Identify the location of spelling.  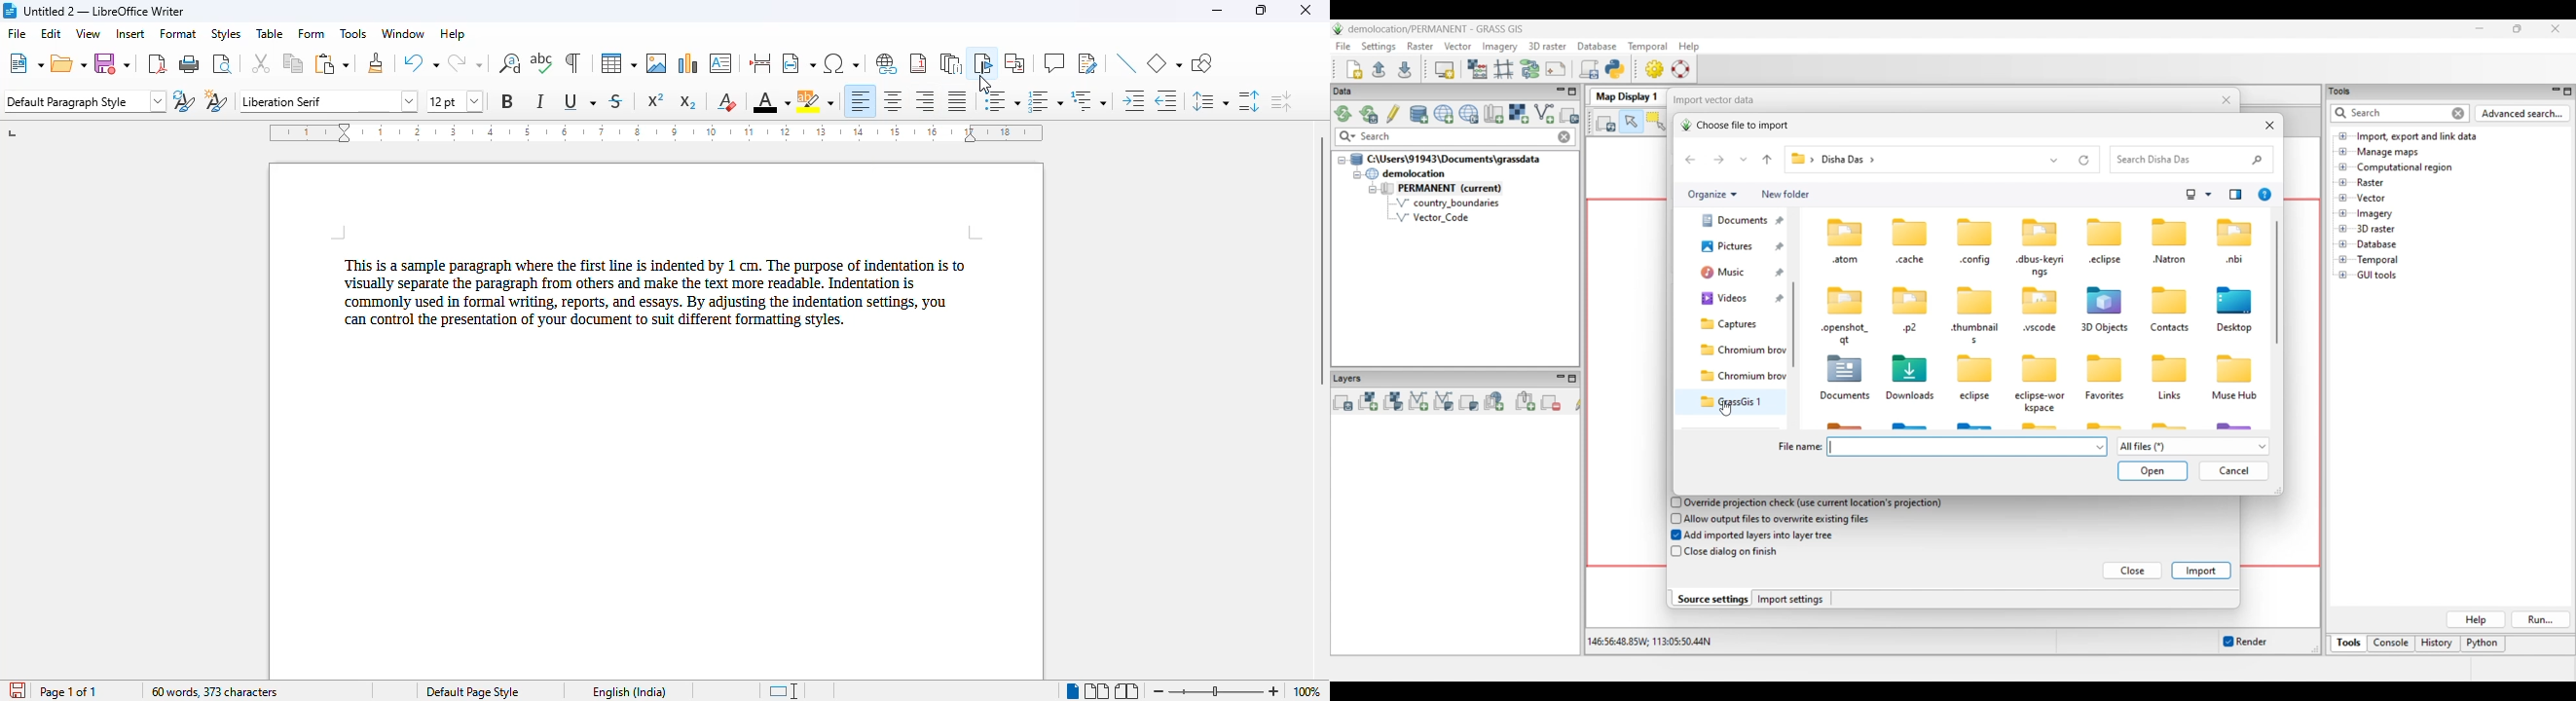
(542, 62).